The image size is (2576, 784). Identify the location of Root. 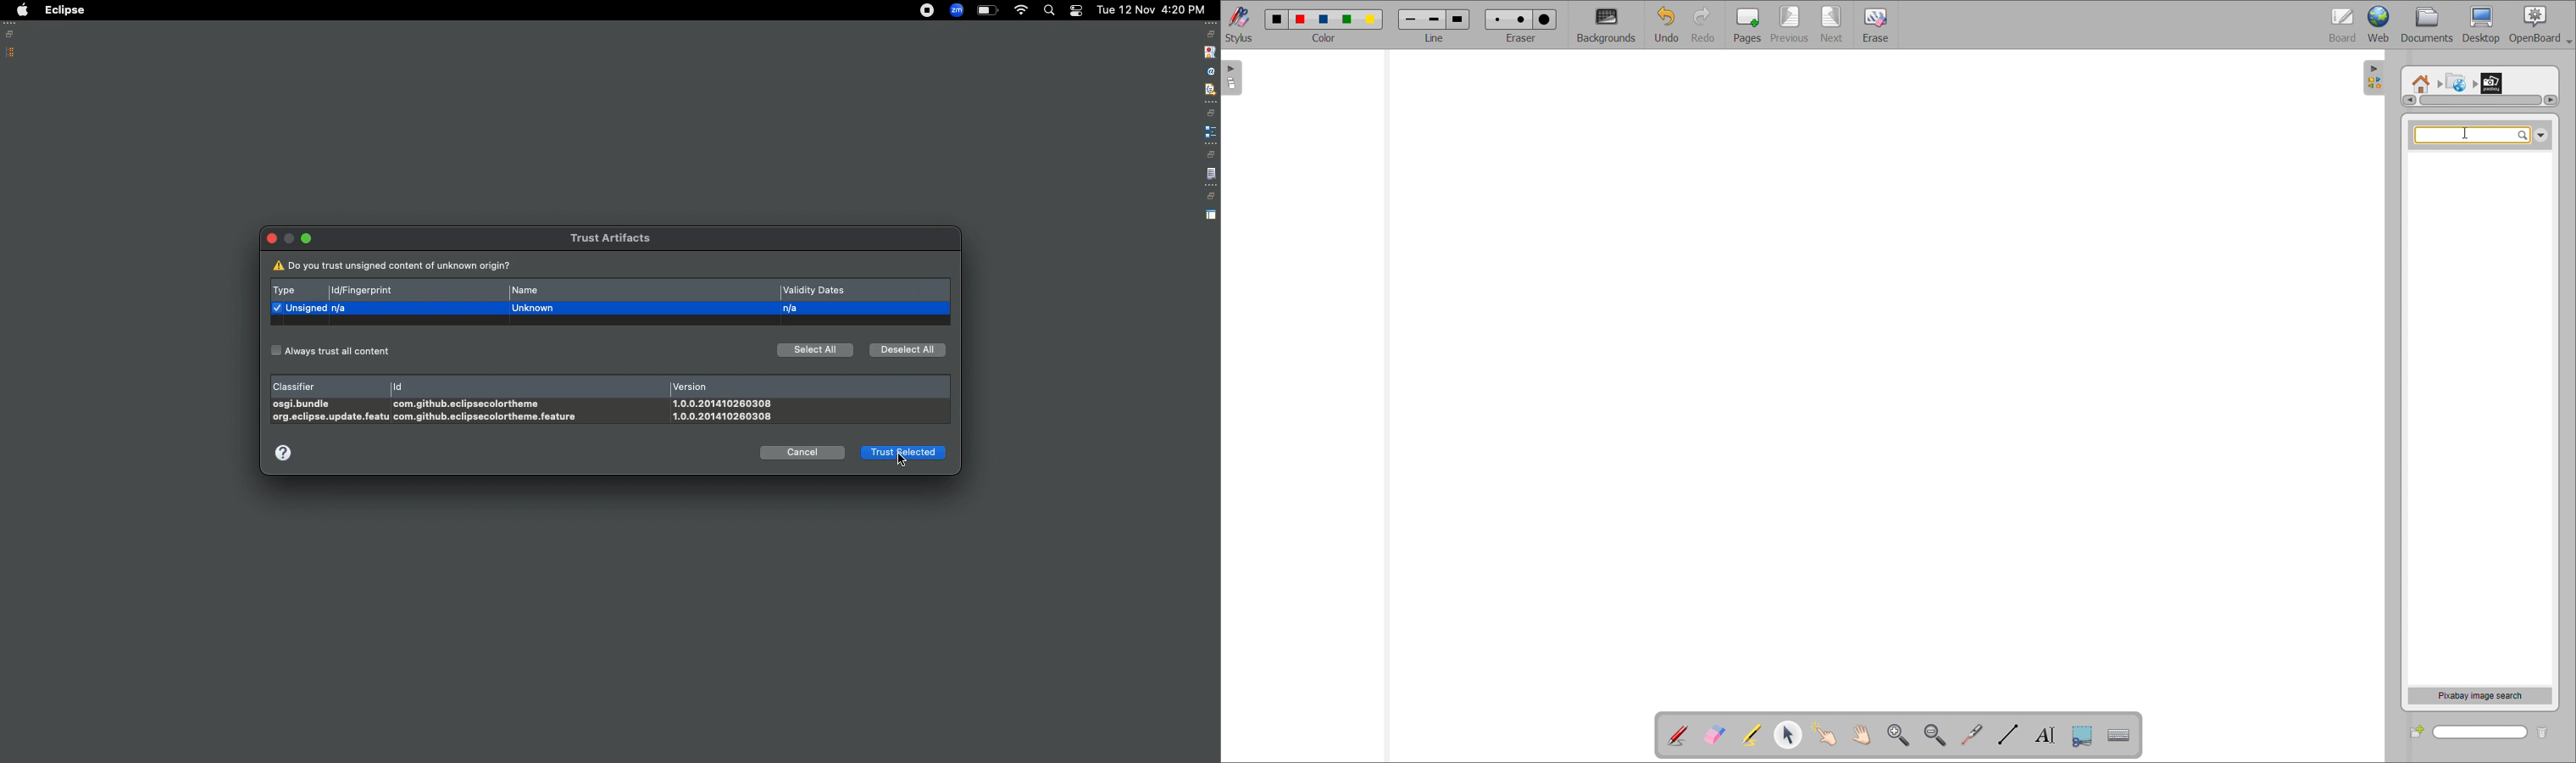
(2421, 78).